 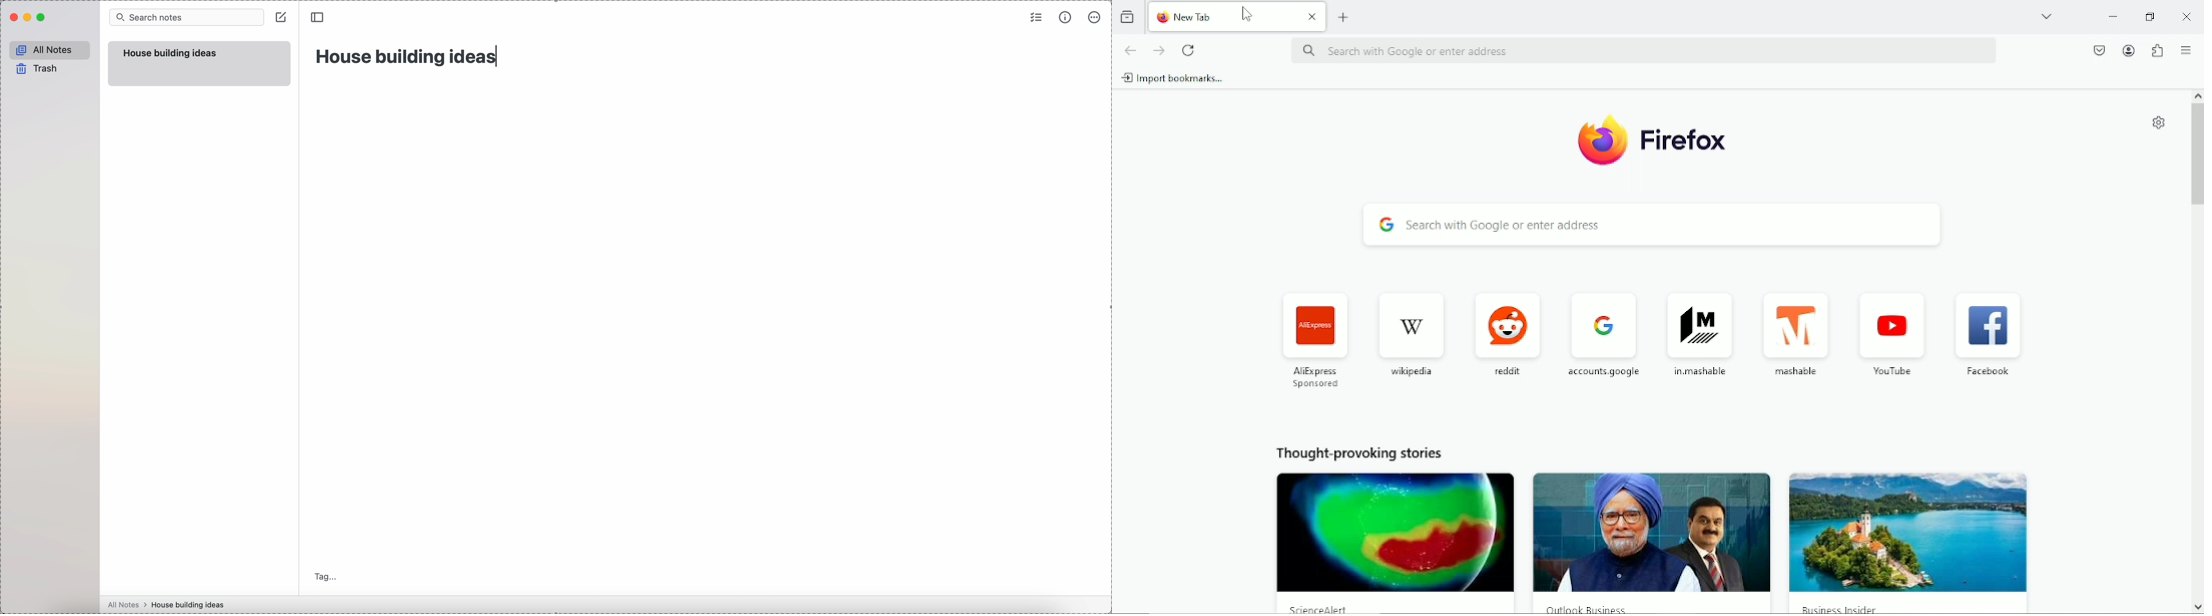 I want to click on Save to pocket, so click(x=2095, y=51).